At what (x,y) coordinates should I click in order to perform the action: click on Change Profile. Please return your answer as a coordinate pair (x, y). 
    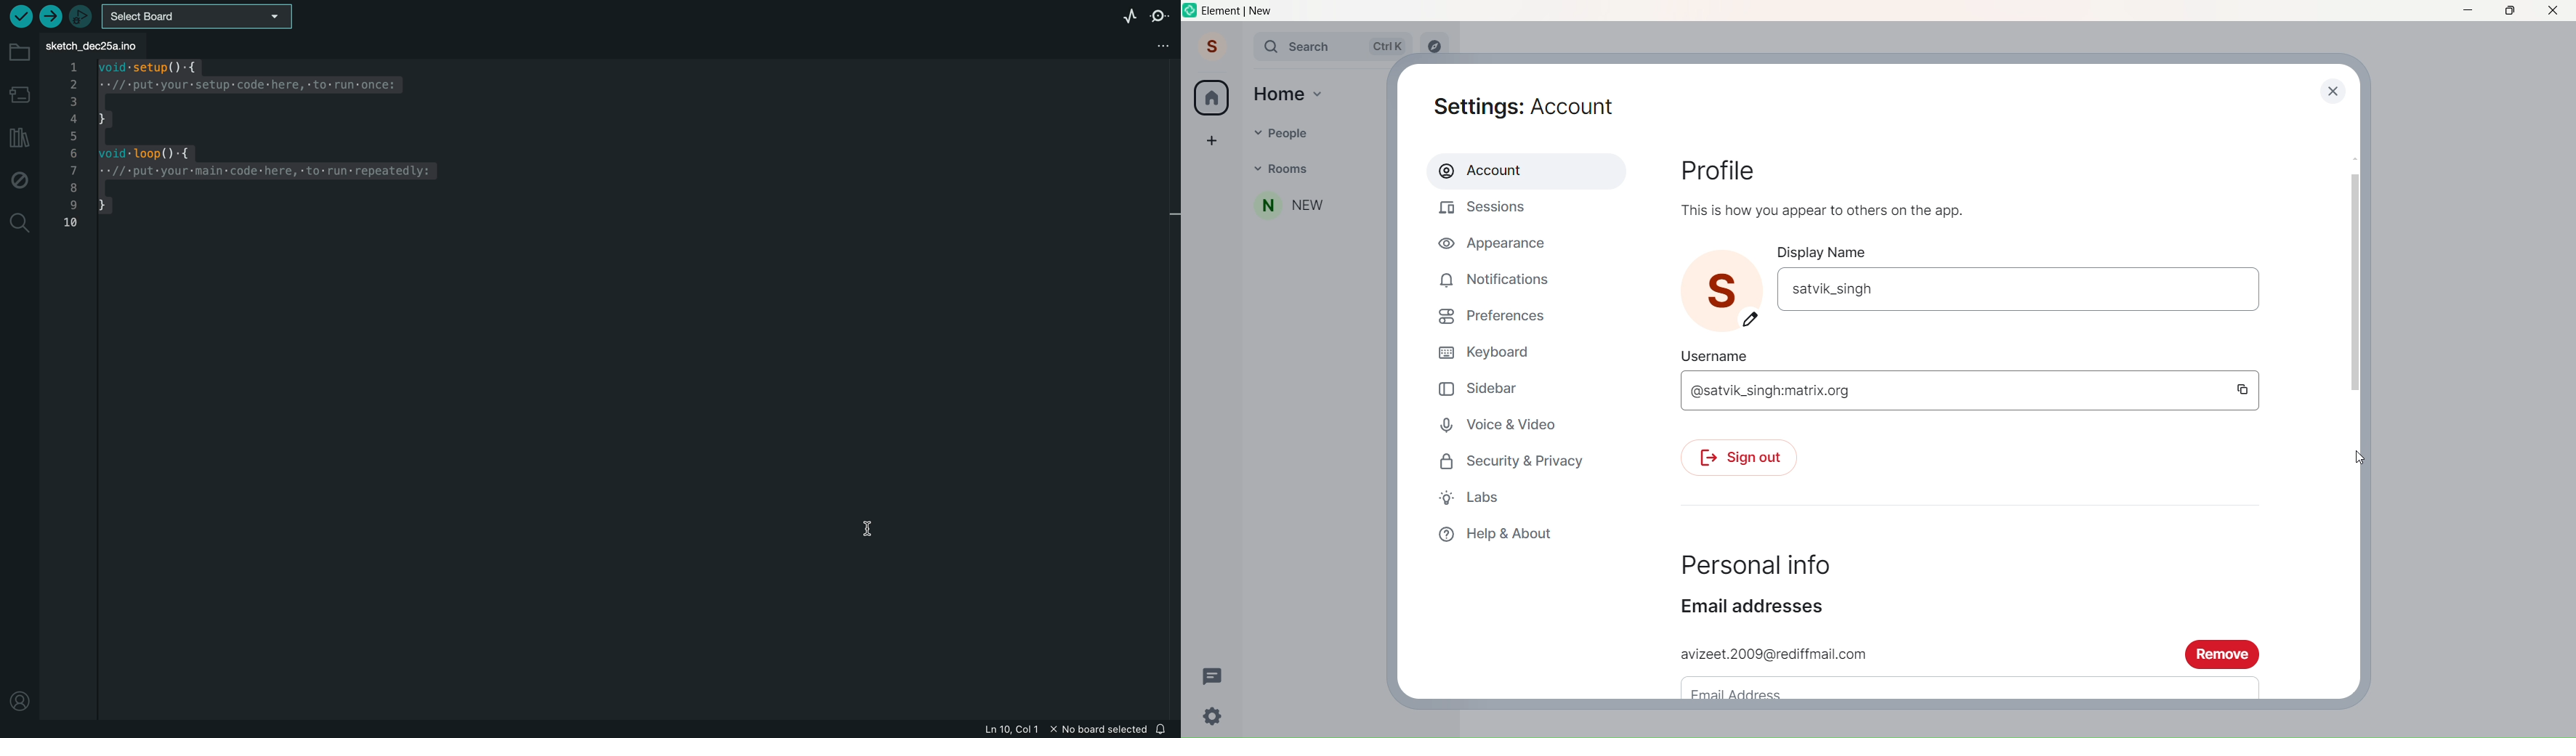
    Looking at the image, I should click on (1753, 320).